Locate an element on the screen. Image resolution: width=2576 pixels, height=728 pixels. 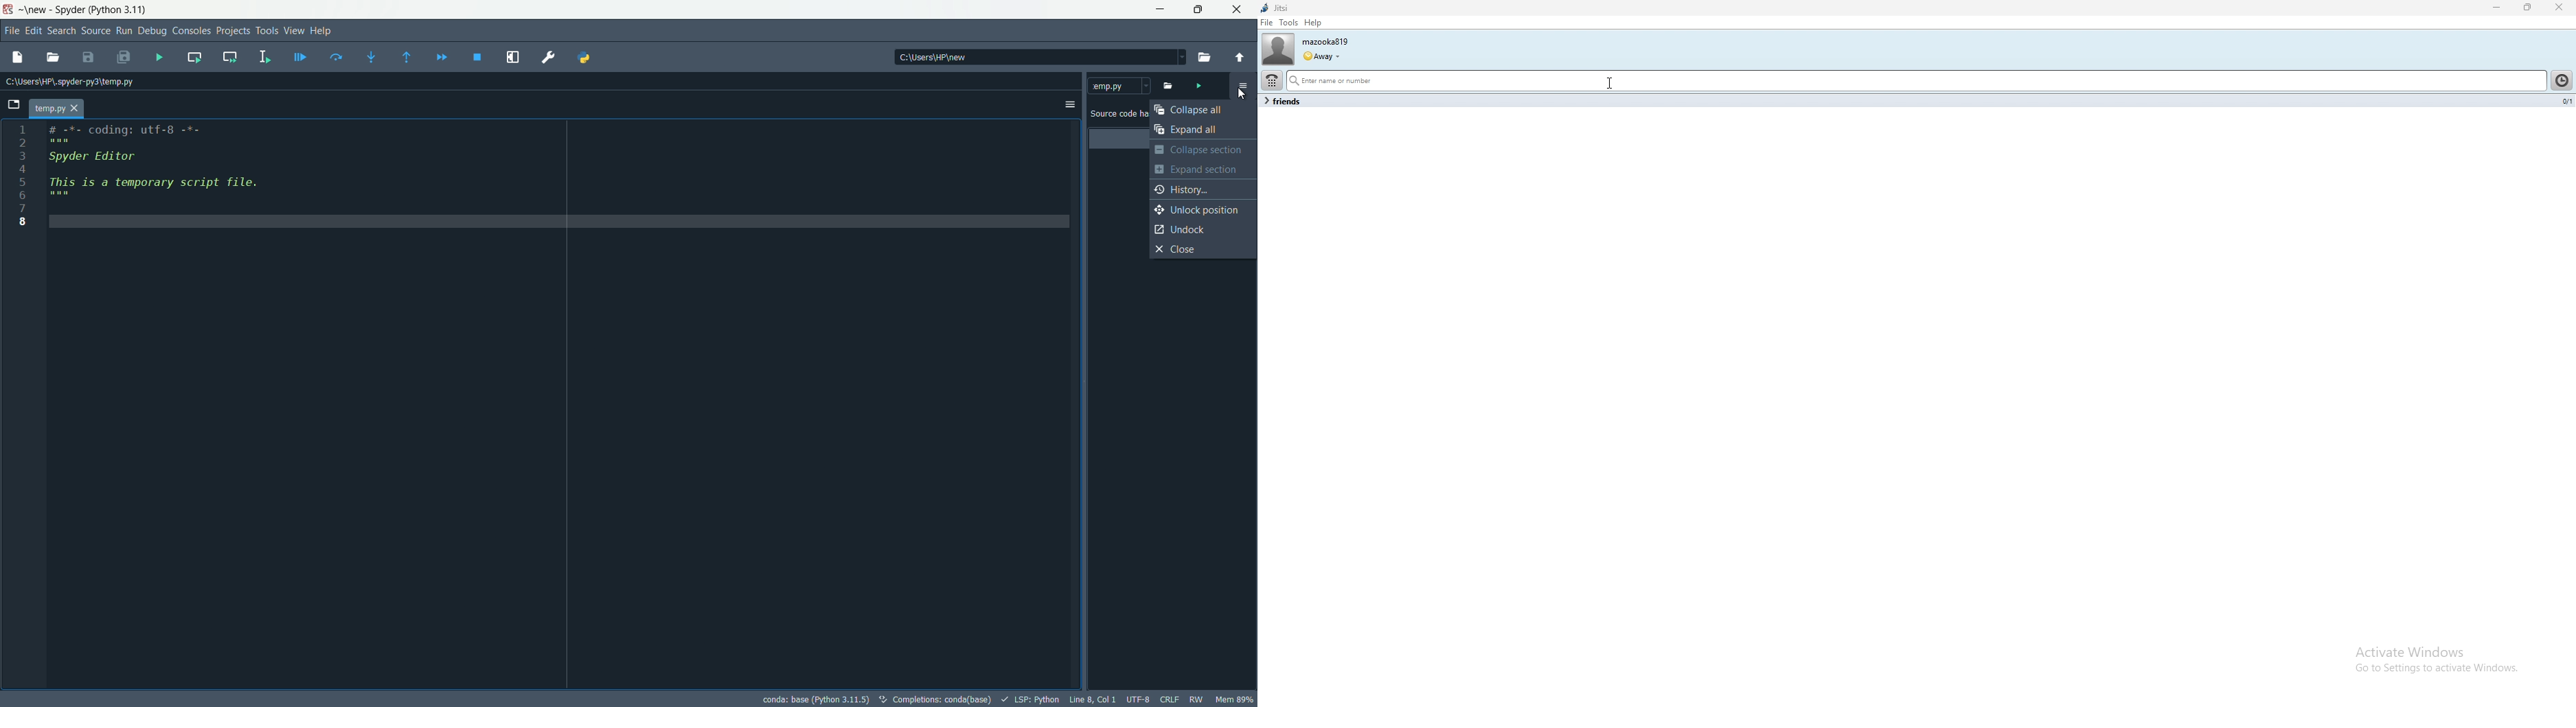
unlock position is located at coordinates (1202, 209).